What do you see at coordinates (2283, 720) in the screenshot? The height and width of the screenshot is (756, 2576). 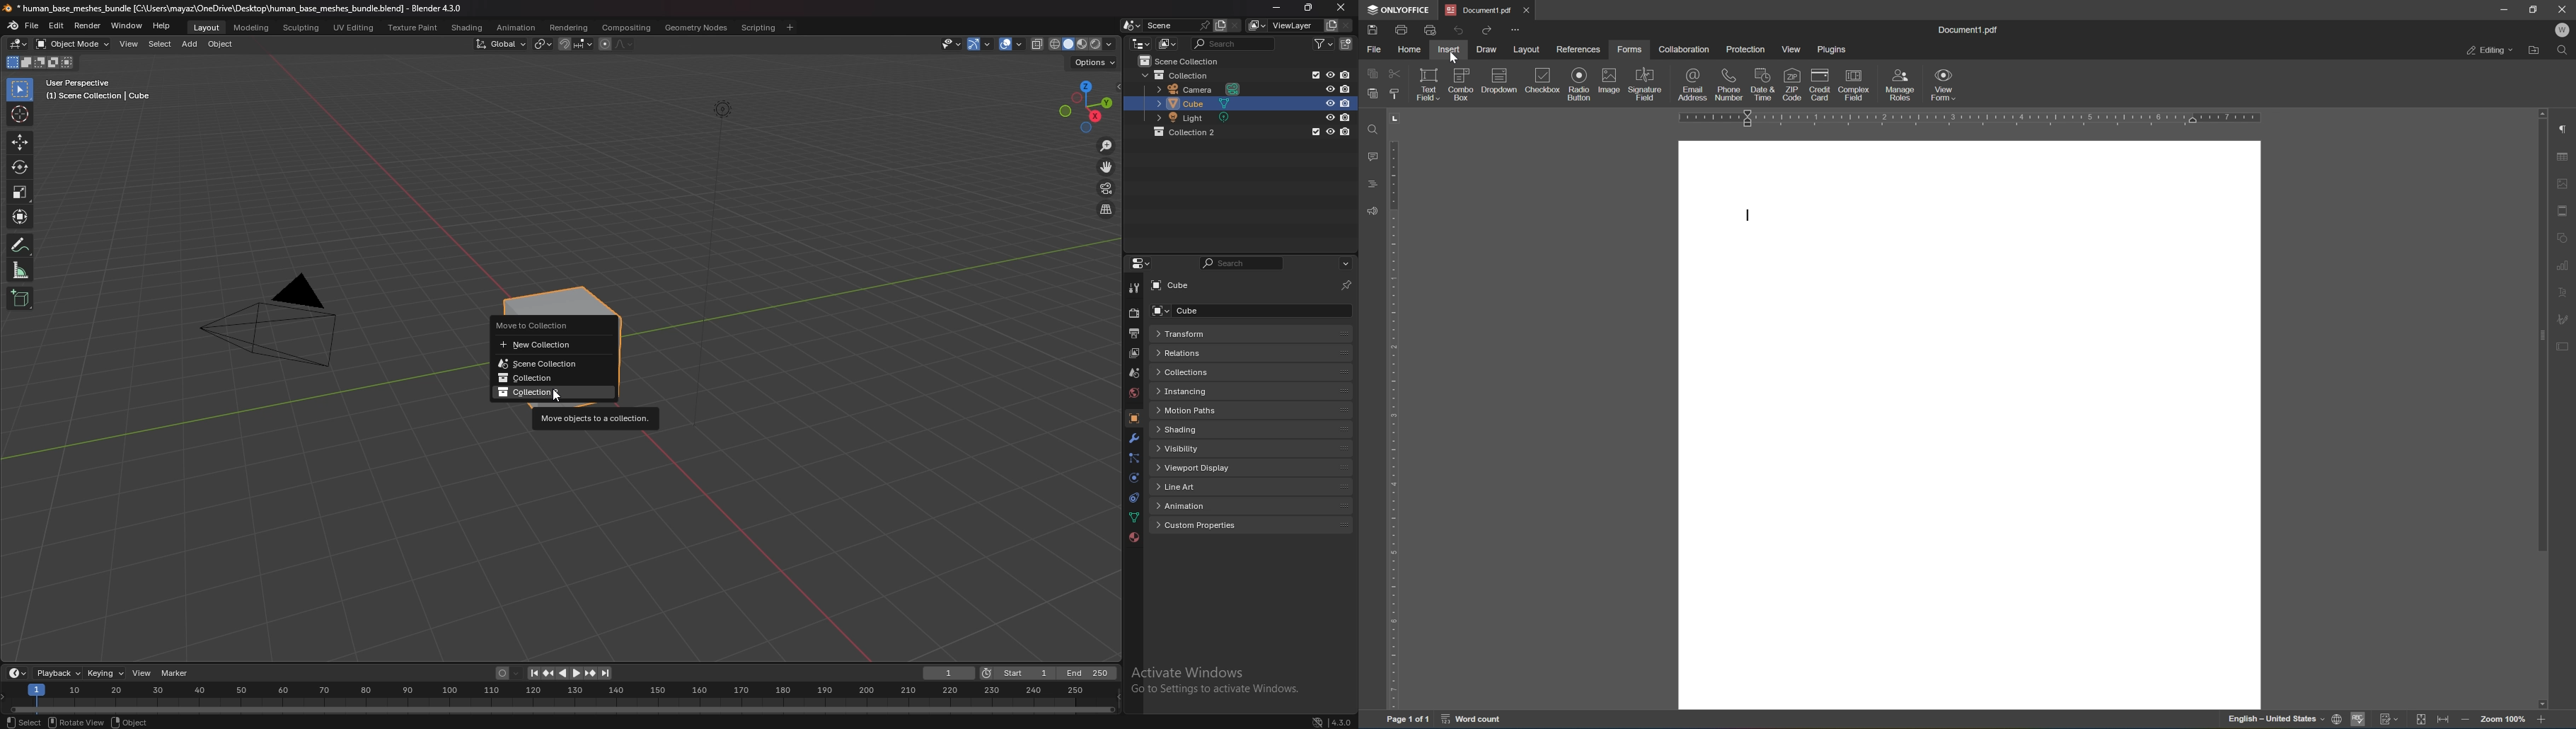 I see `English-United States` at bounding box center [2283, 720].